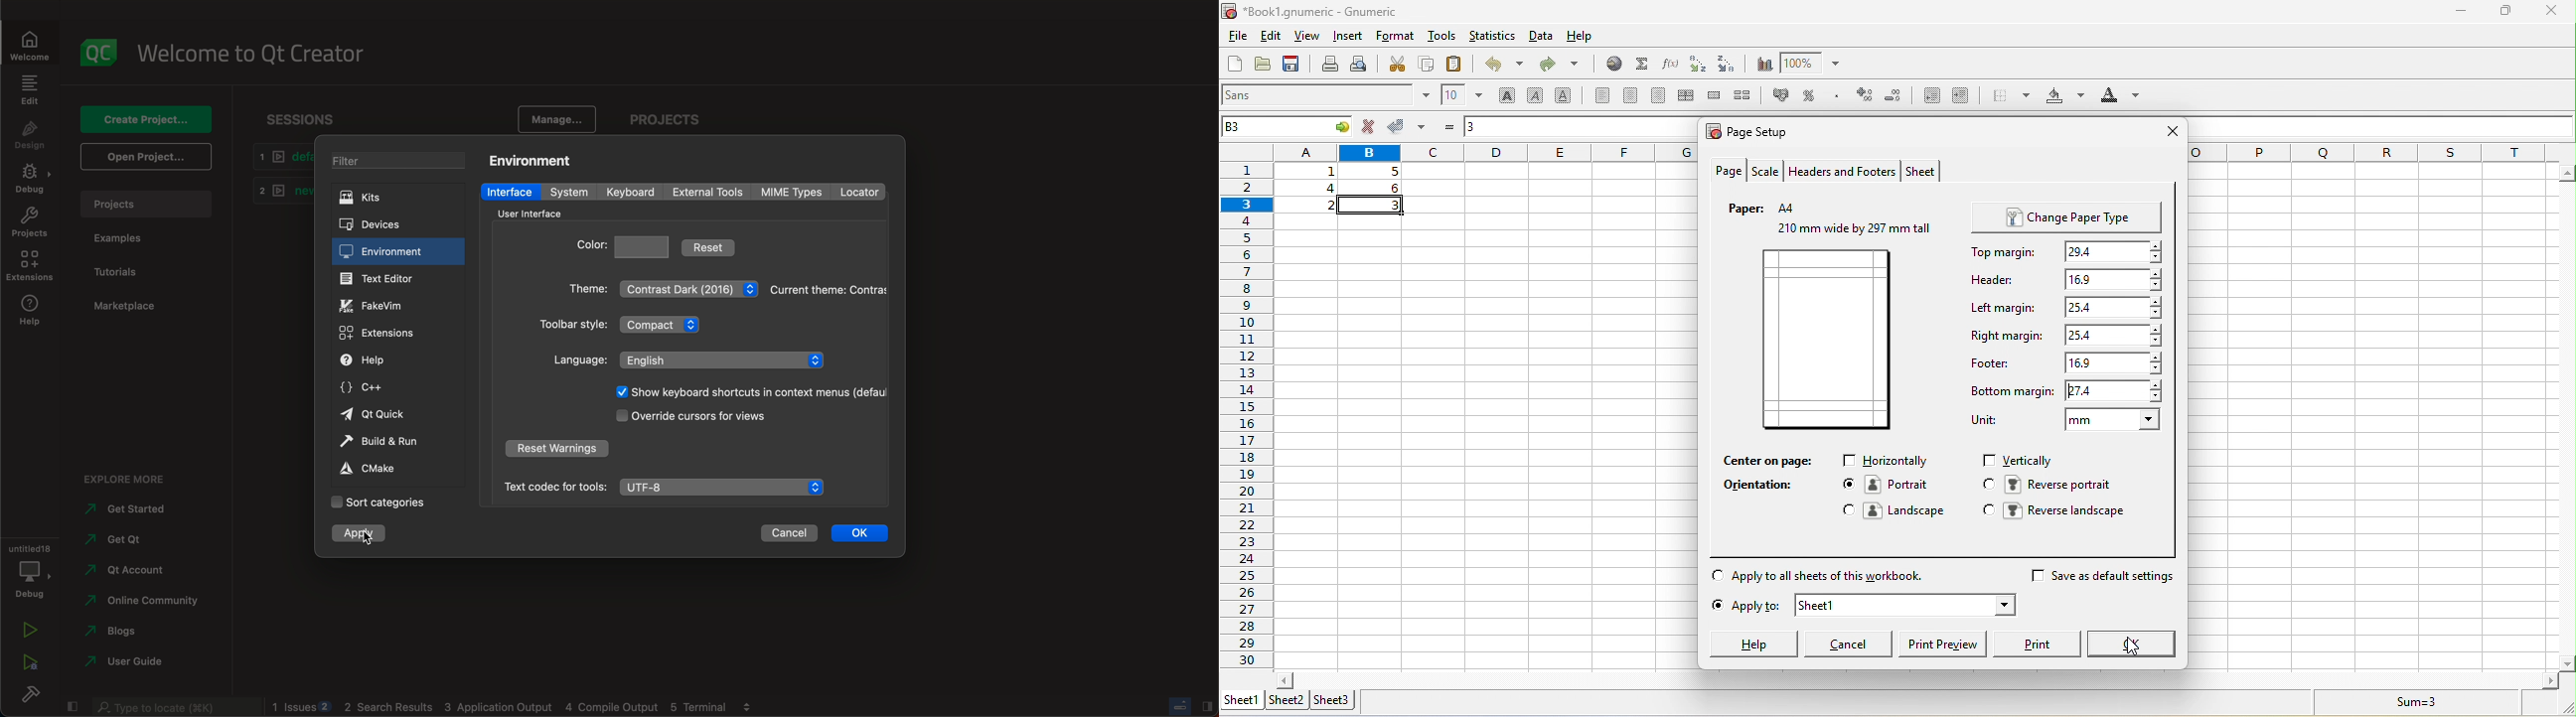 Image resolution: width=2576 pixels, height=728 pixels. Describe the element at coordinates (1396, 65) in the screenshot. I see `cut` at that location.